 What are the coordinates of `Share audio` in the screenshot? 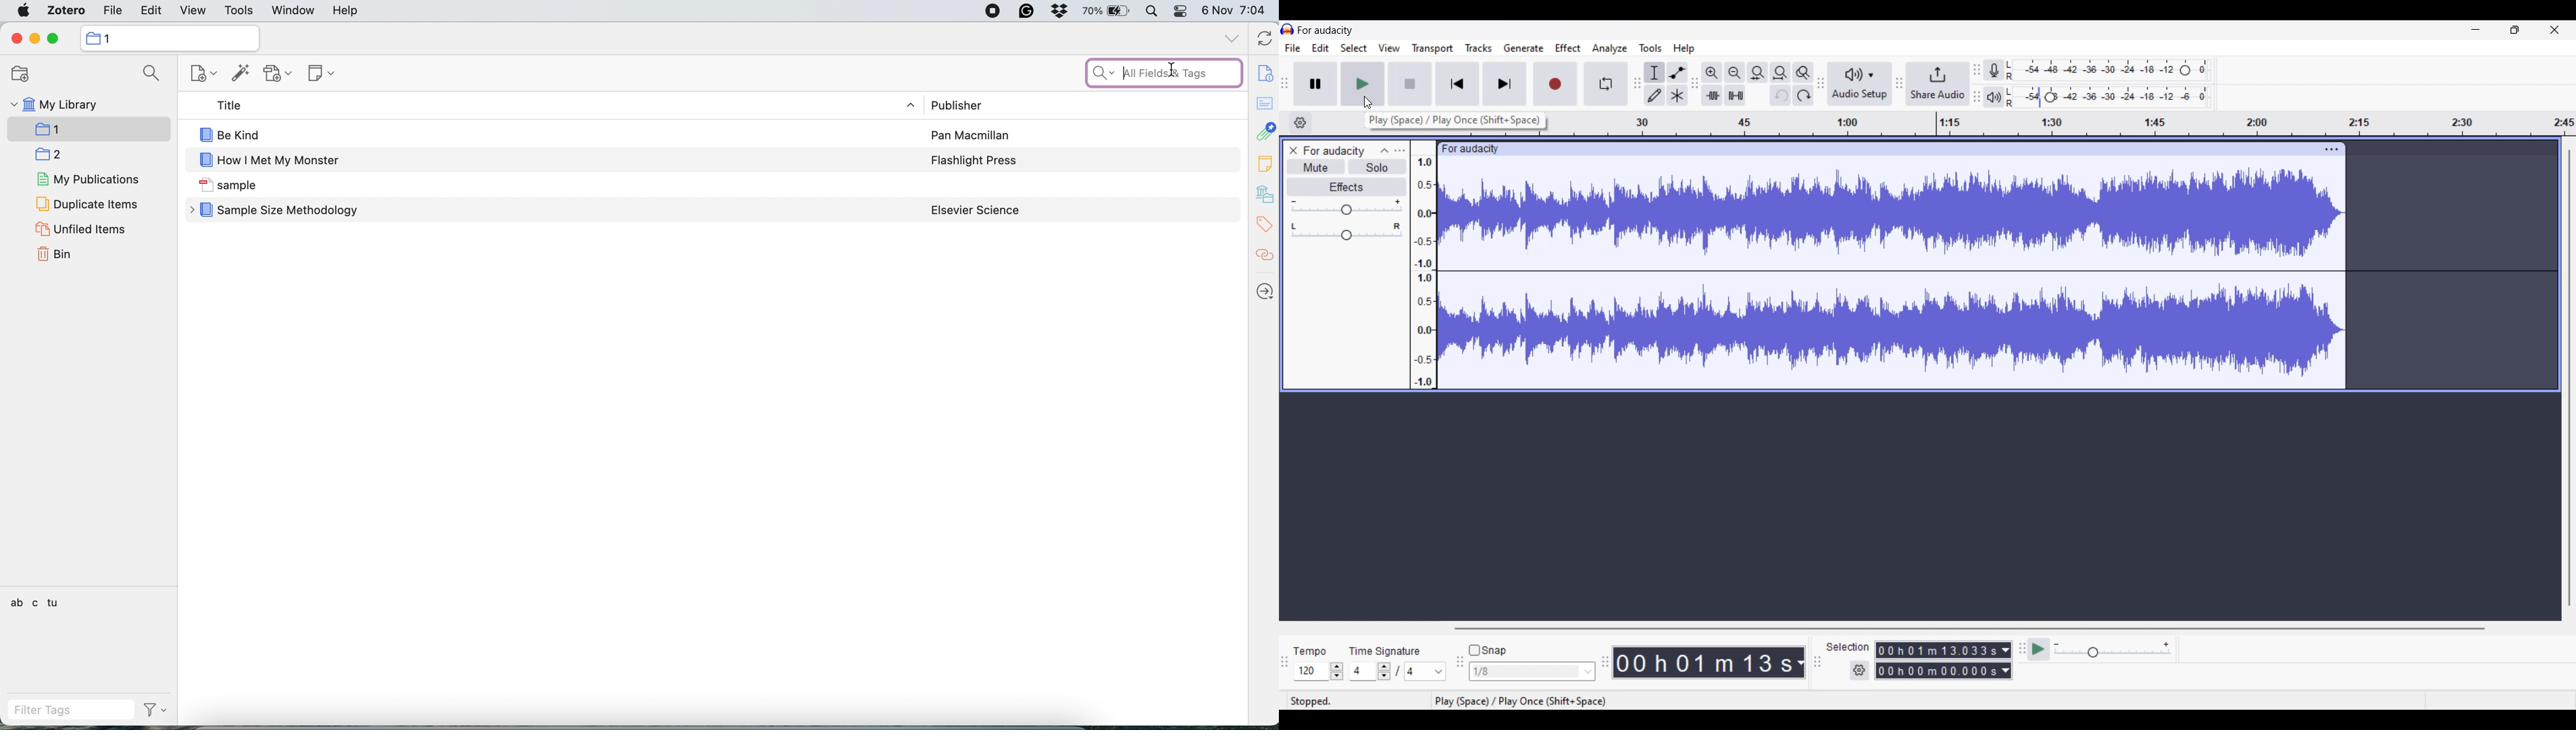 It's located at (1938, 84).